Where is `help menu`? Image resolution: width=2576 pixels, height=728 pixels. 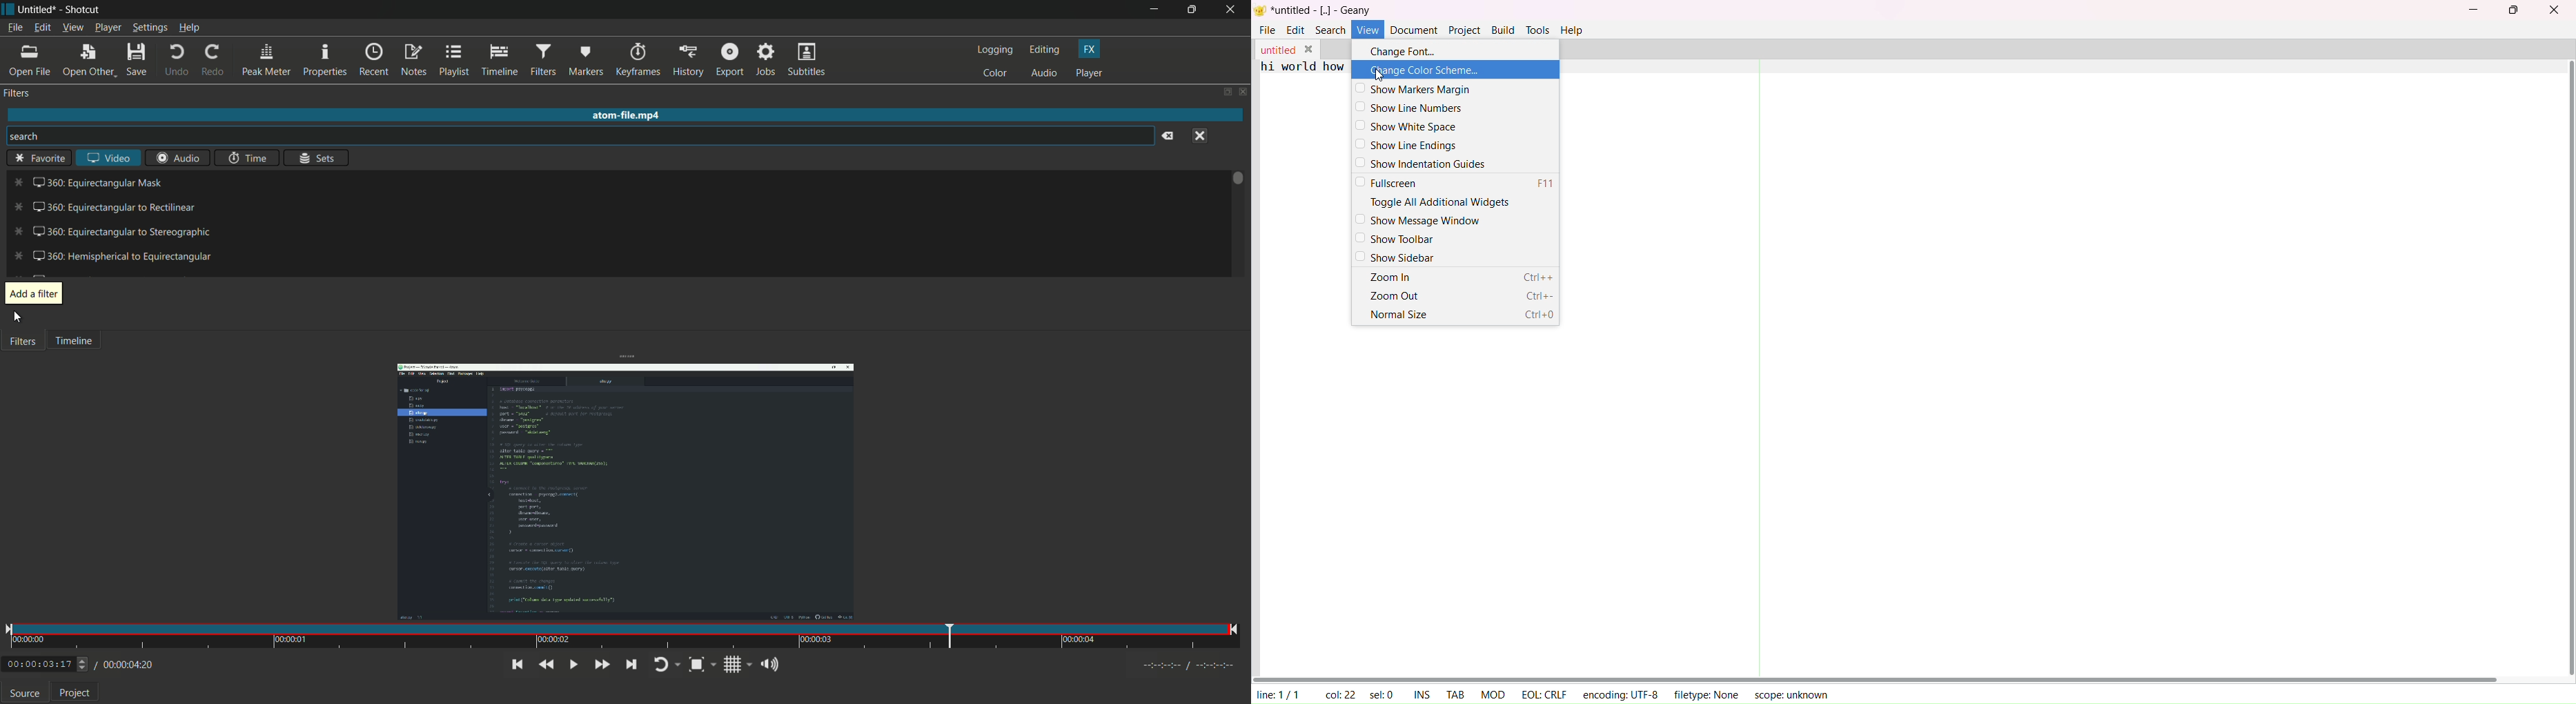 help menu is located at coordinates (190, 28).